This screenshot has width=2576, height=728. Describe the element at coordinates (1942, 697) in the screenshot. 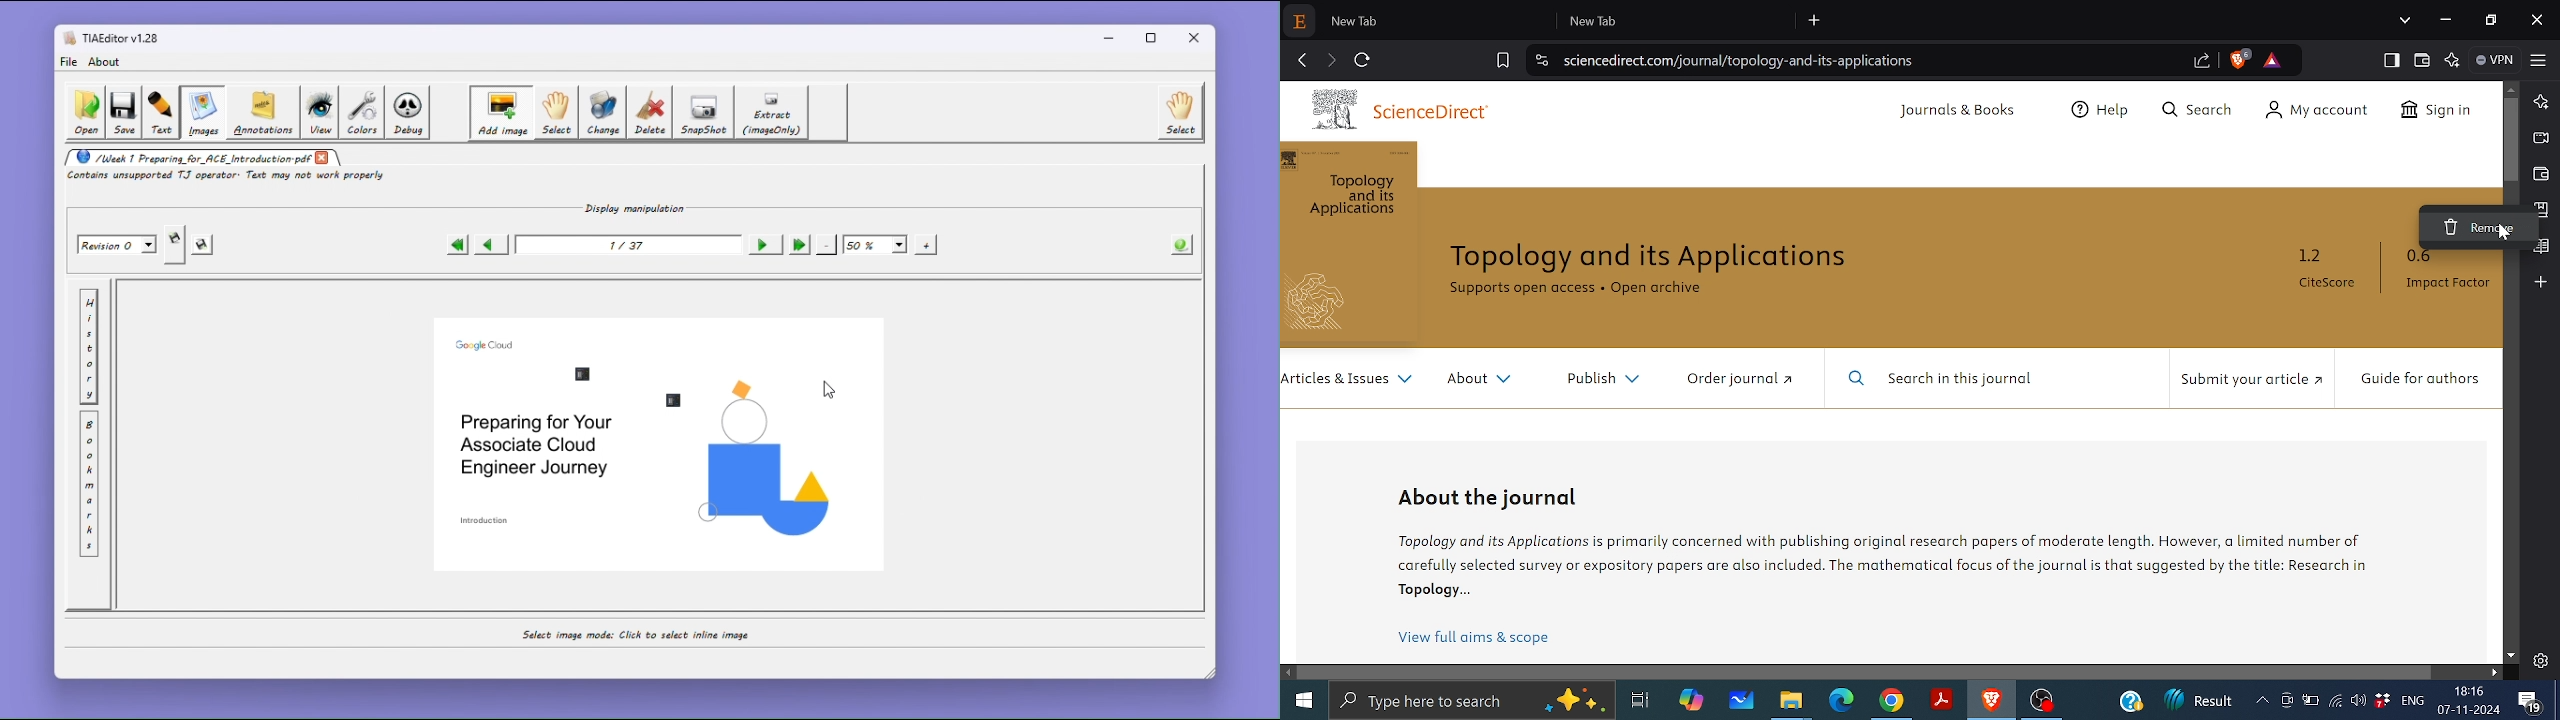

I see `Adobe reader` at that location.